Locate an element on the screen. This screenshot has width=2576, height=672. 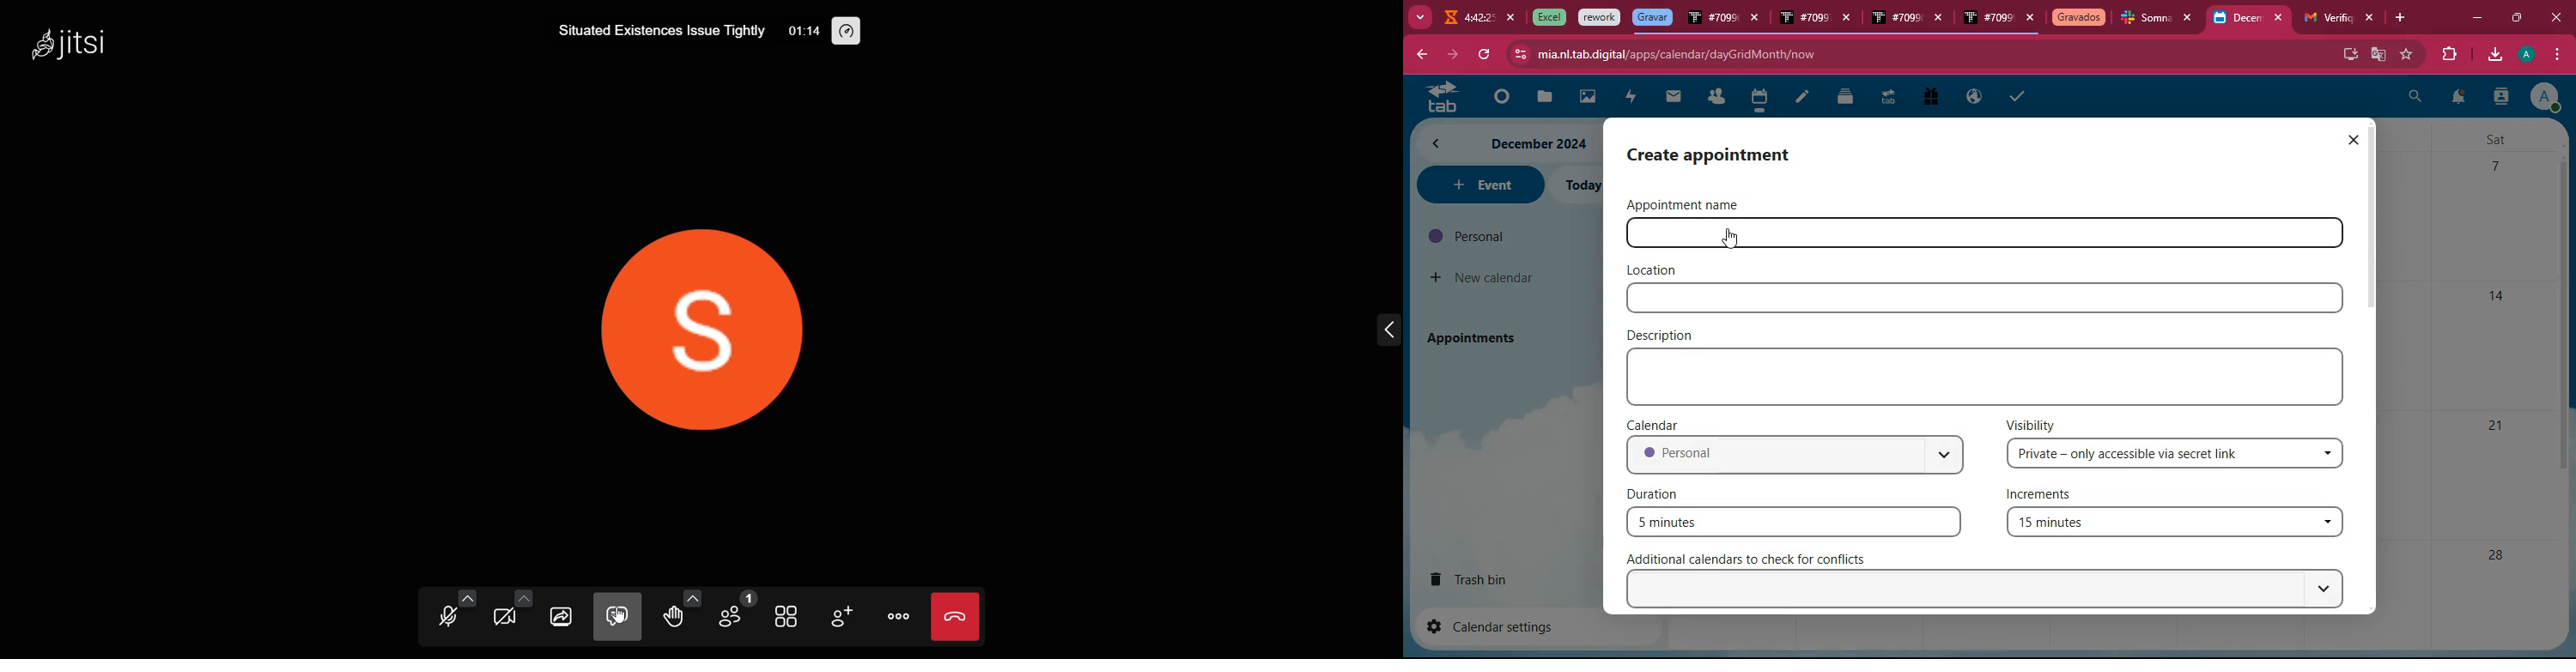
event is located at coordinates (1479, 184).